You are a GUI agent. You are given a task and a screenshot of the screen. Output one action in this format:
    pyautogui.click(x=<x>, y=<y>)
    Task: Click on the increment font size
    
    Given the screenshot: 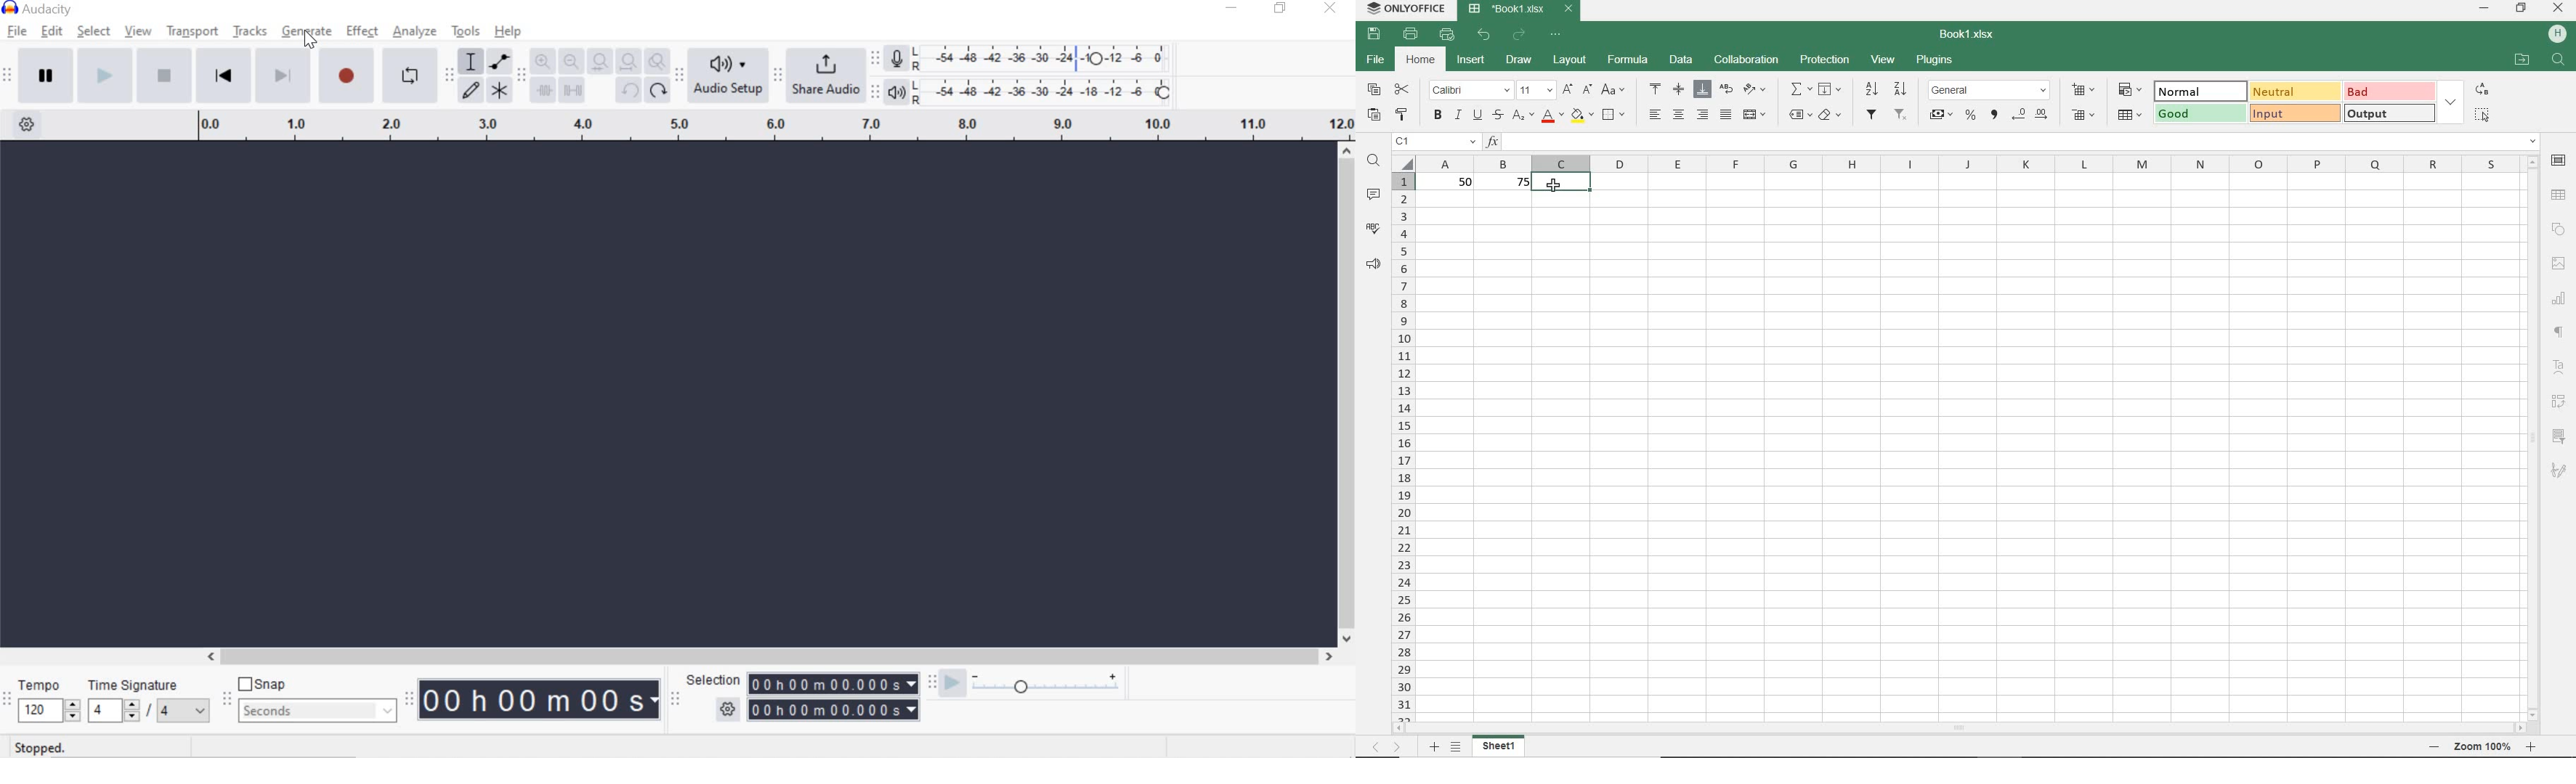 What is the action you would take?
    pyautogui.click(x=1568, y=89)
    